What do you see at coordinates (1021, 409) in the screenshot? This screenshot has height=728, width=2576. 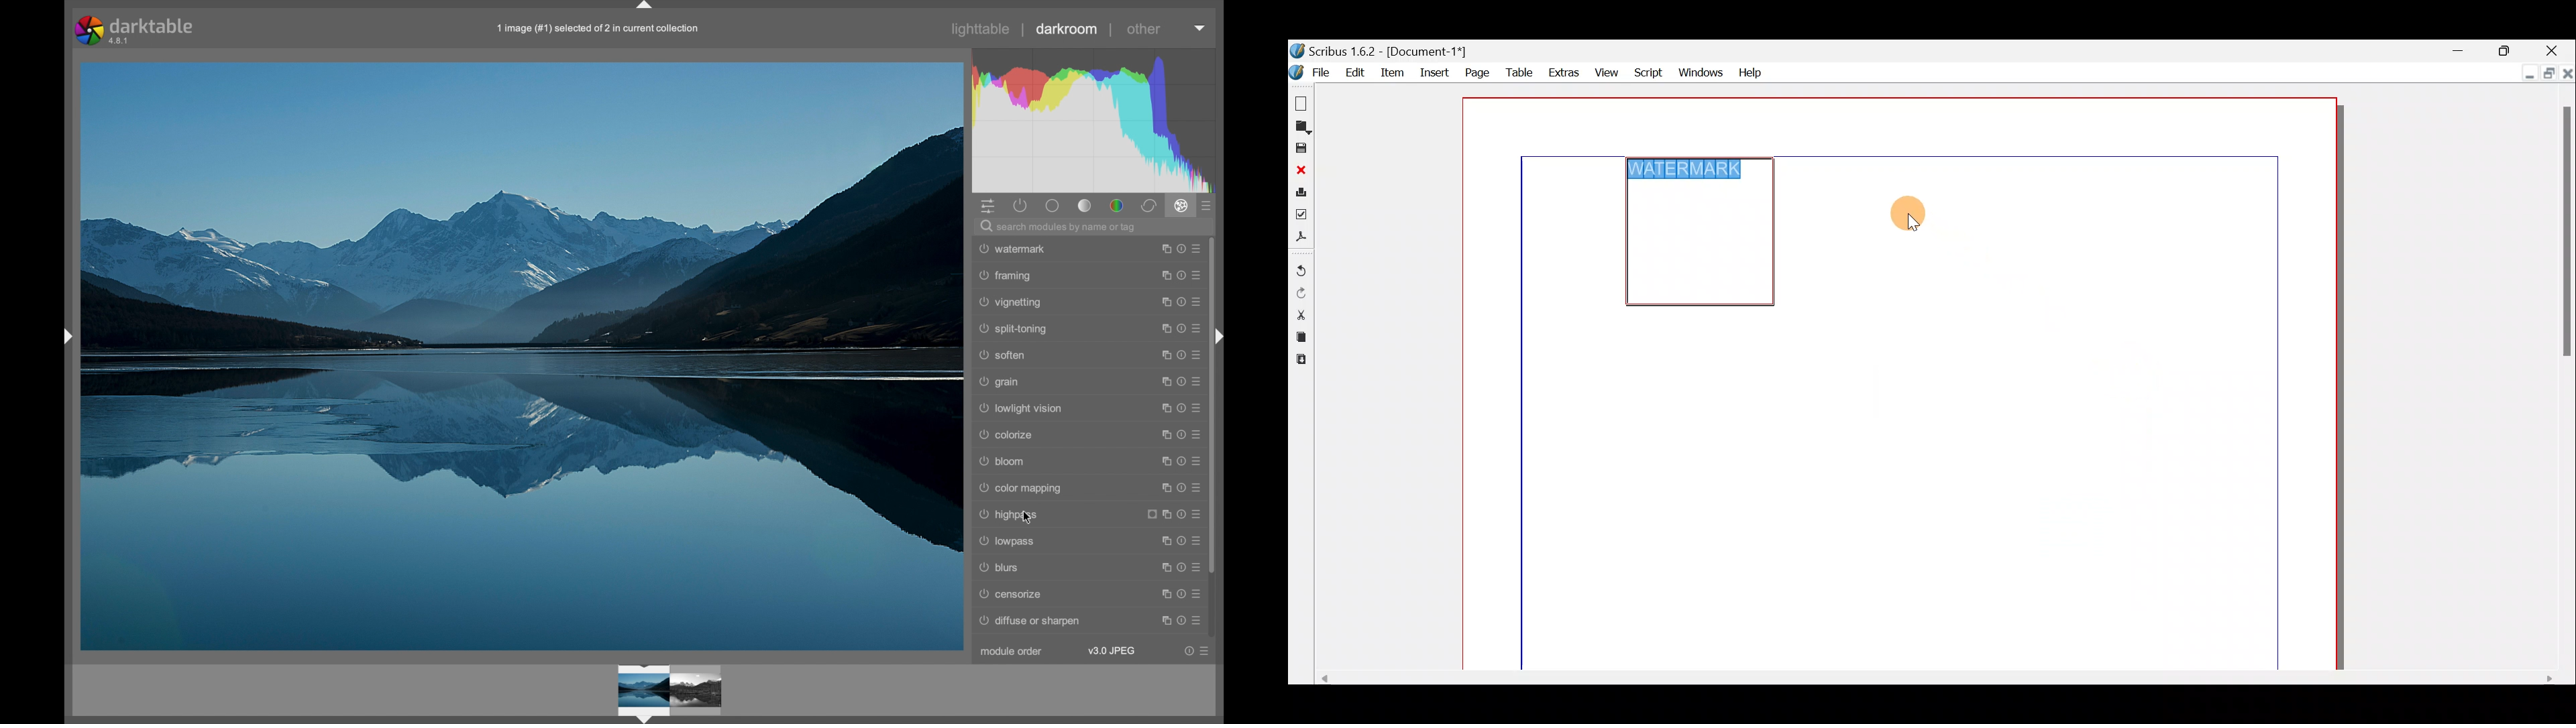 I see `lowlightvision` at bounding box center [1021, 409].